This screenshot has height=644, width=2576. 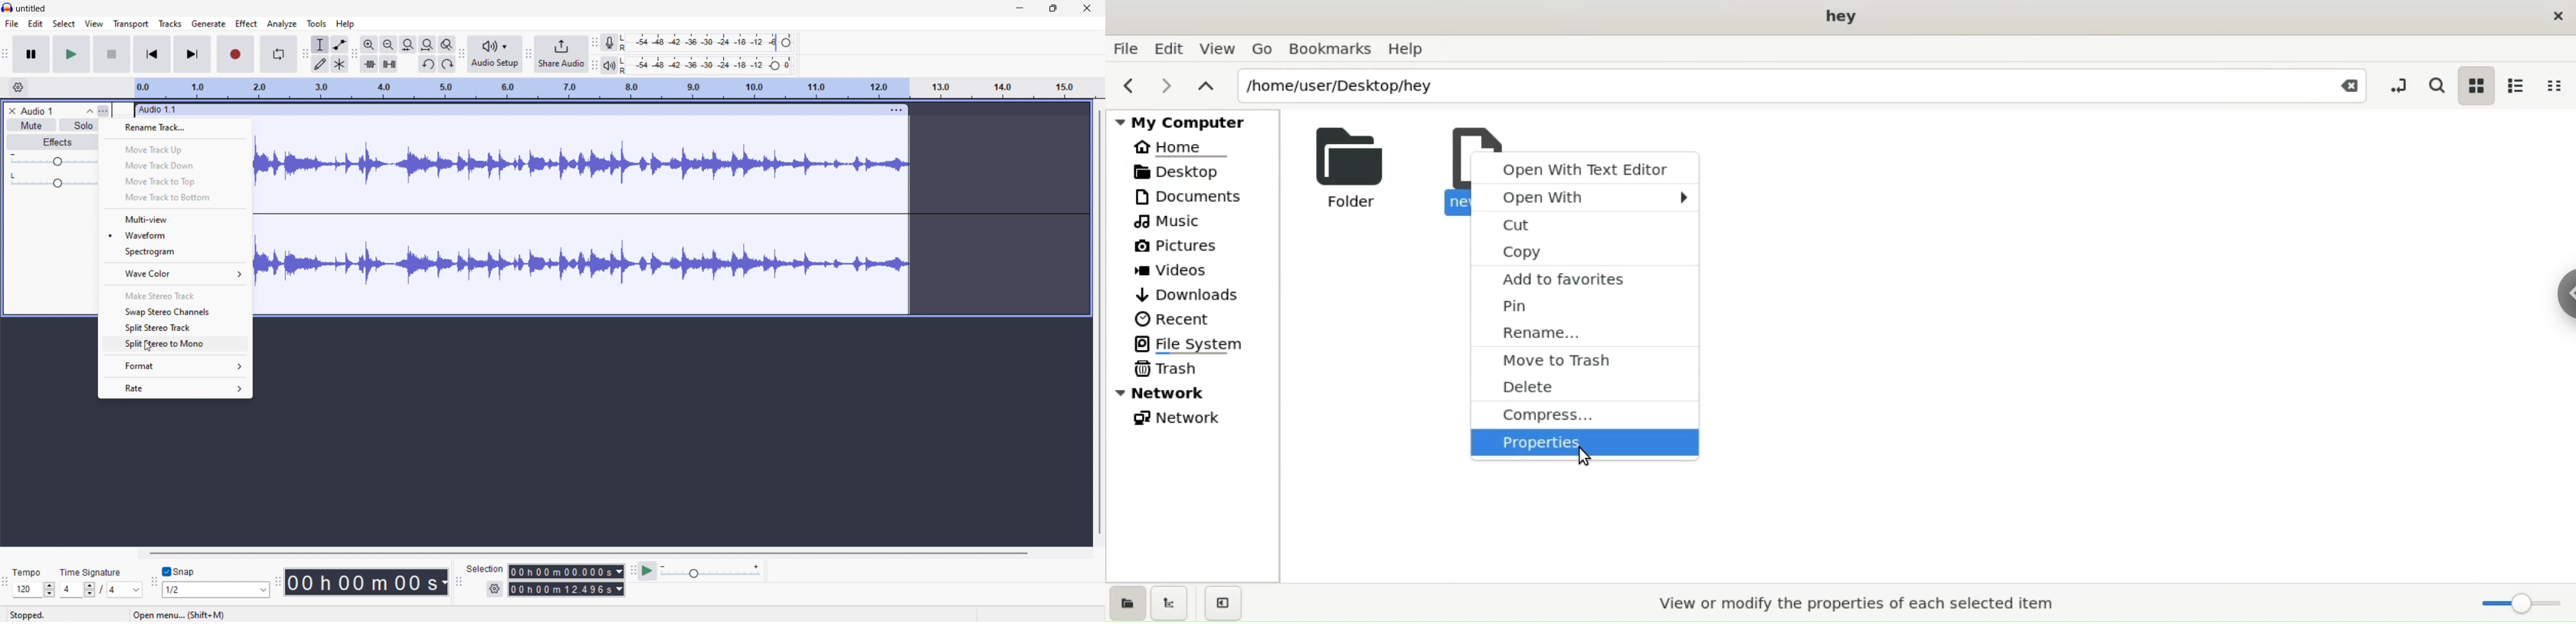 I want to click on vertical scrollbar, so click(x=1101, y=323).